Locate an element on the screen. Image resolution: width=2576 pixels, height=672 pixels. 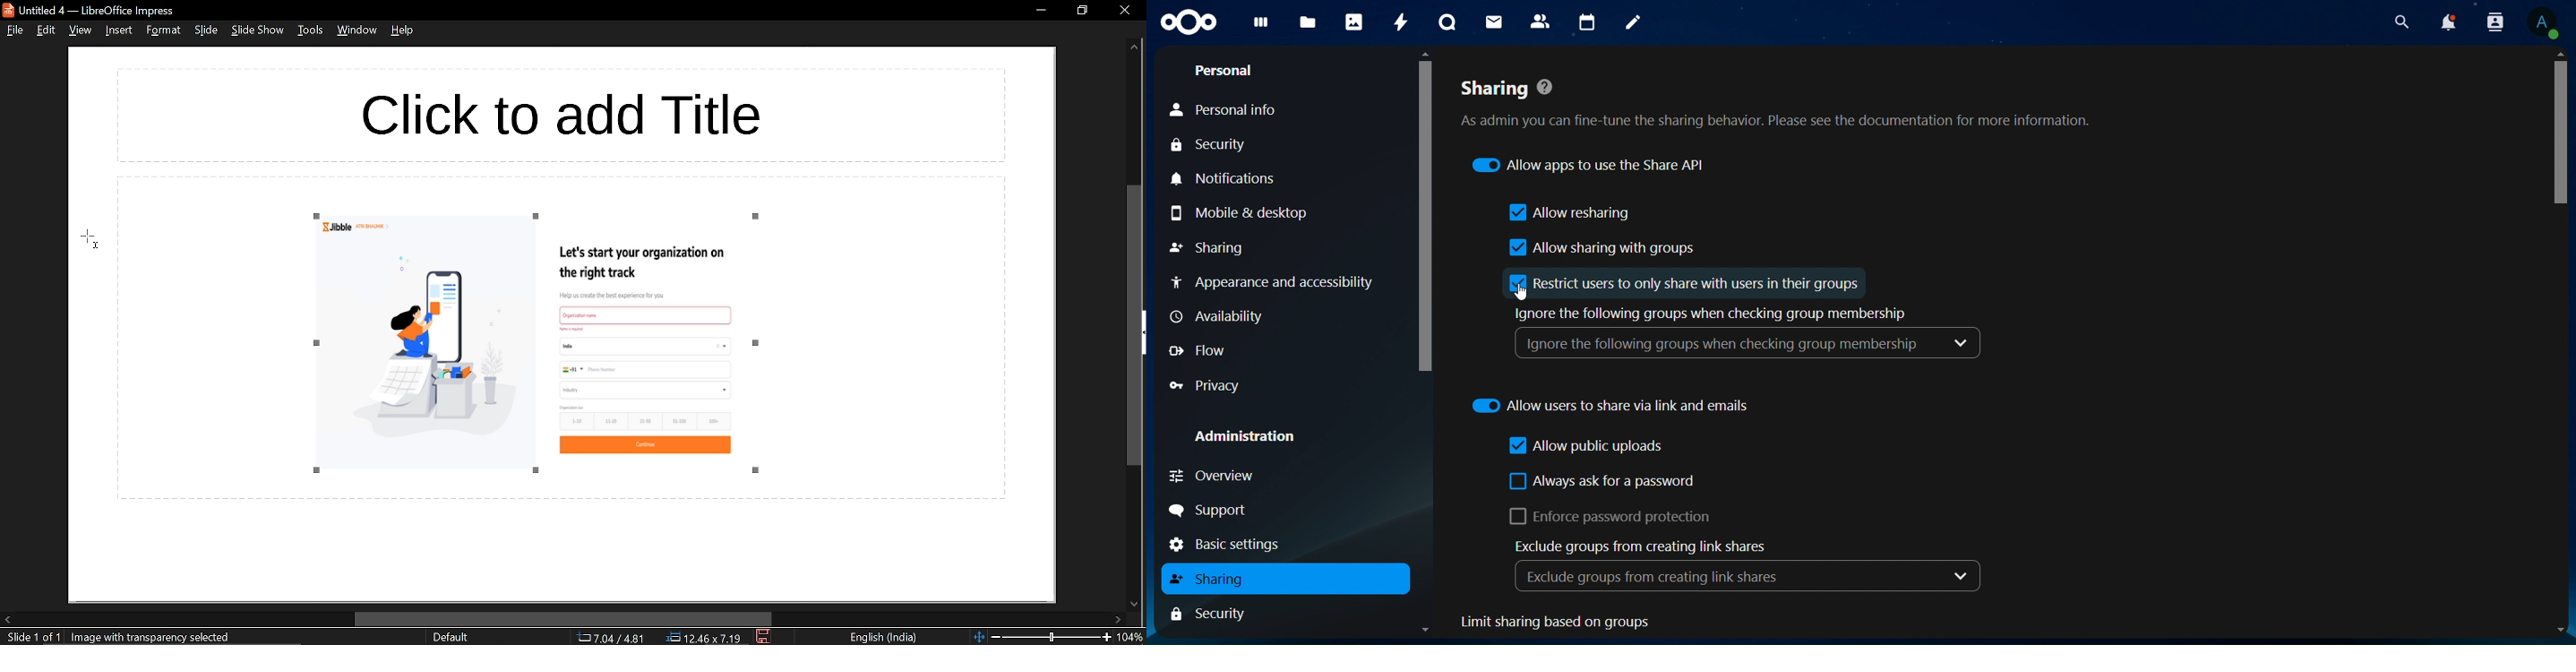
sheet style is located at coordinates (450, 638).